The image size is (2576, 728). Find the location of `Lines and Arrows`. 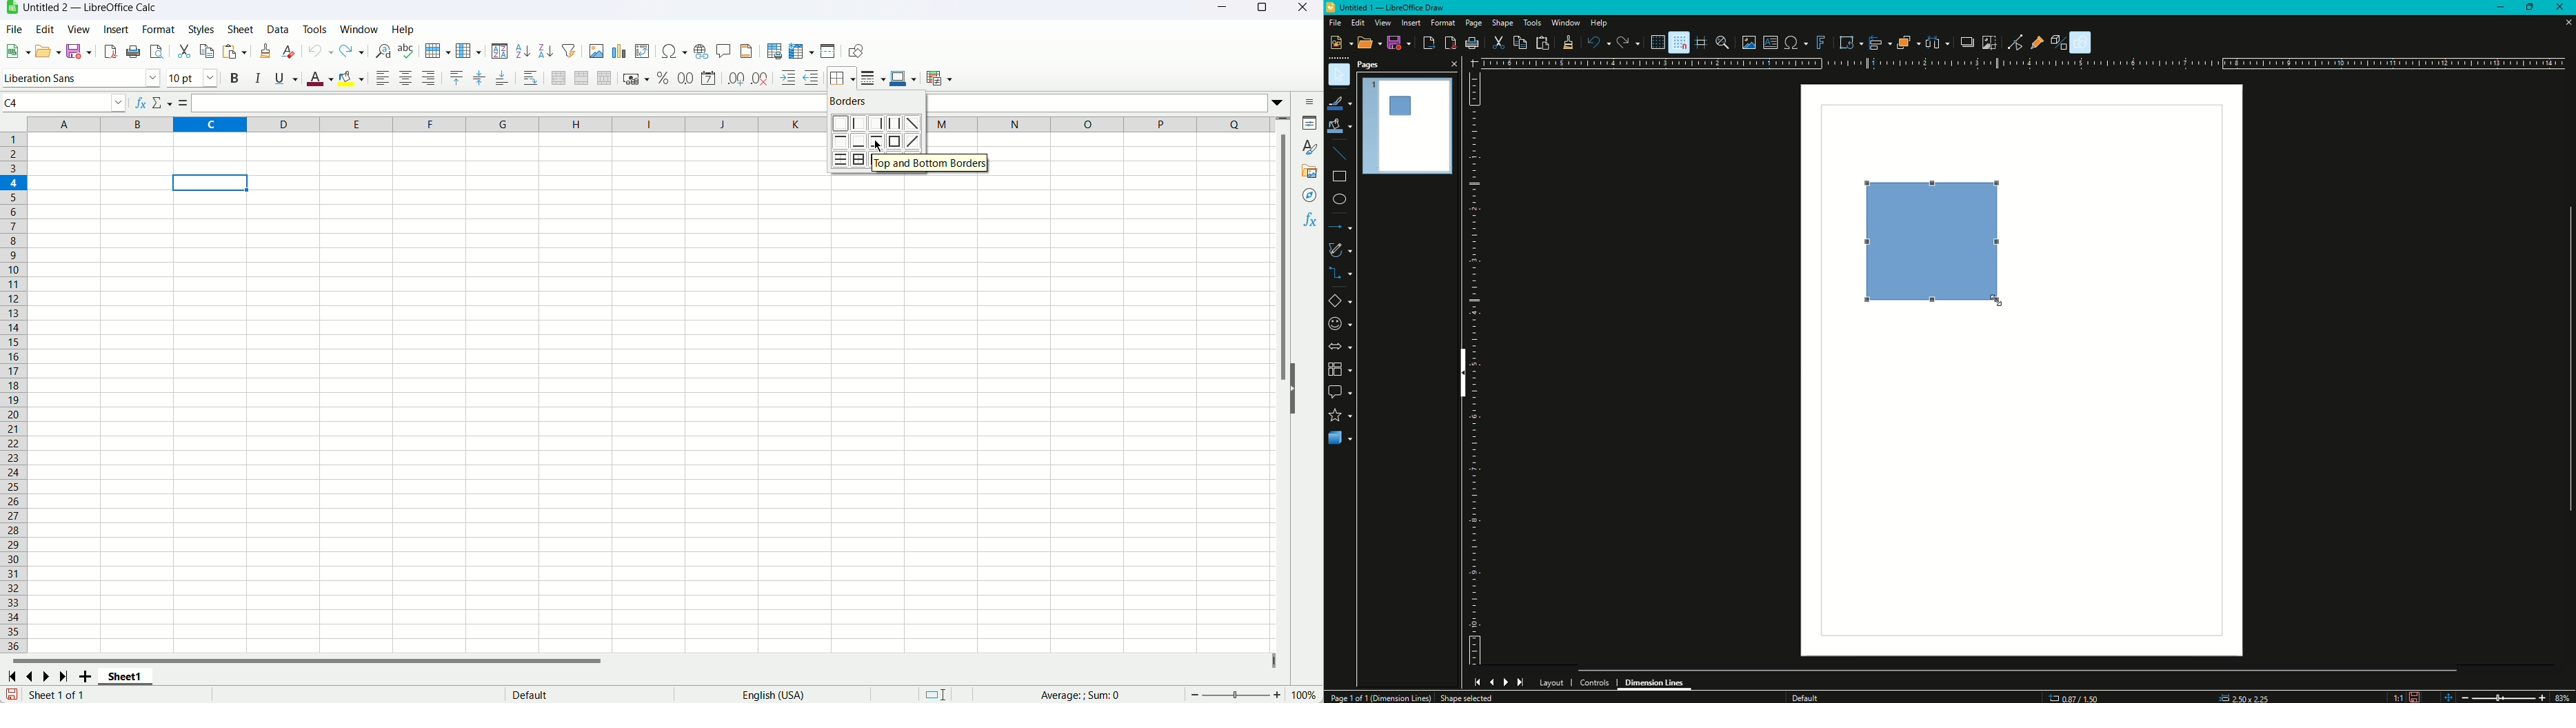

Lines and Arrows is located at coordinates (1341, 228).